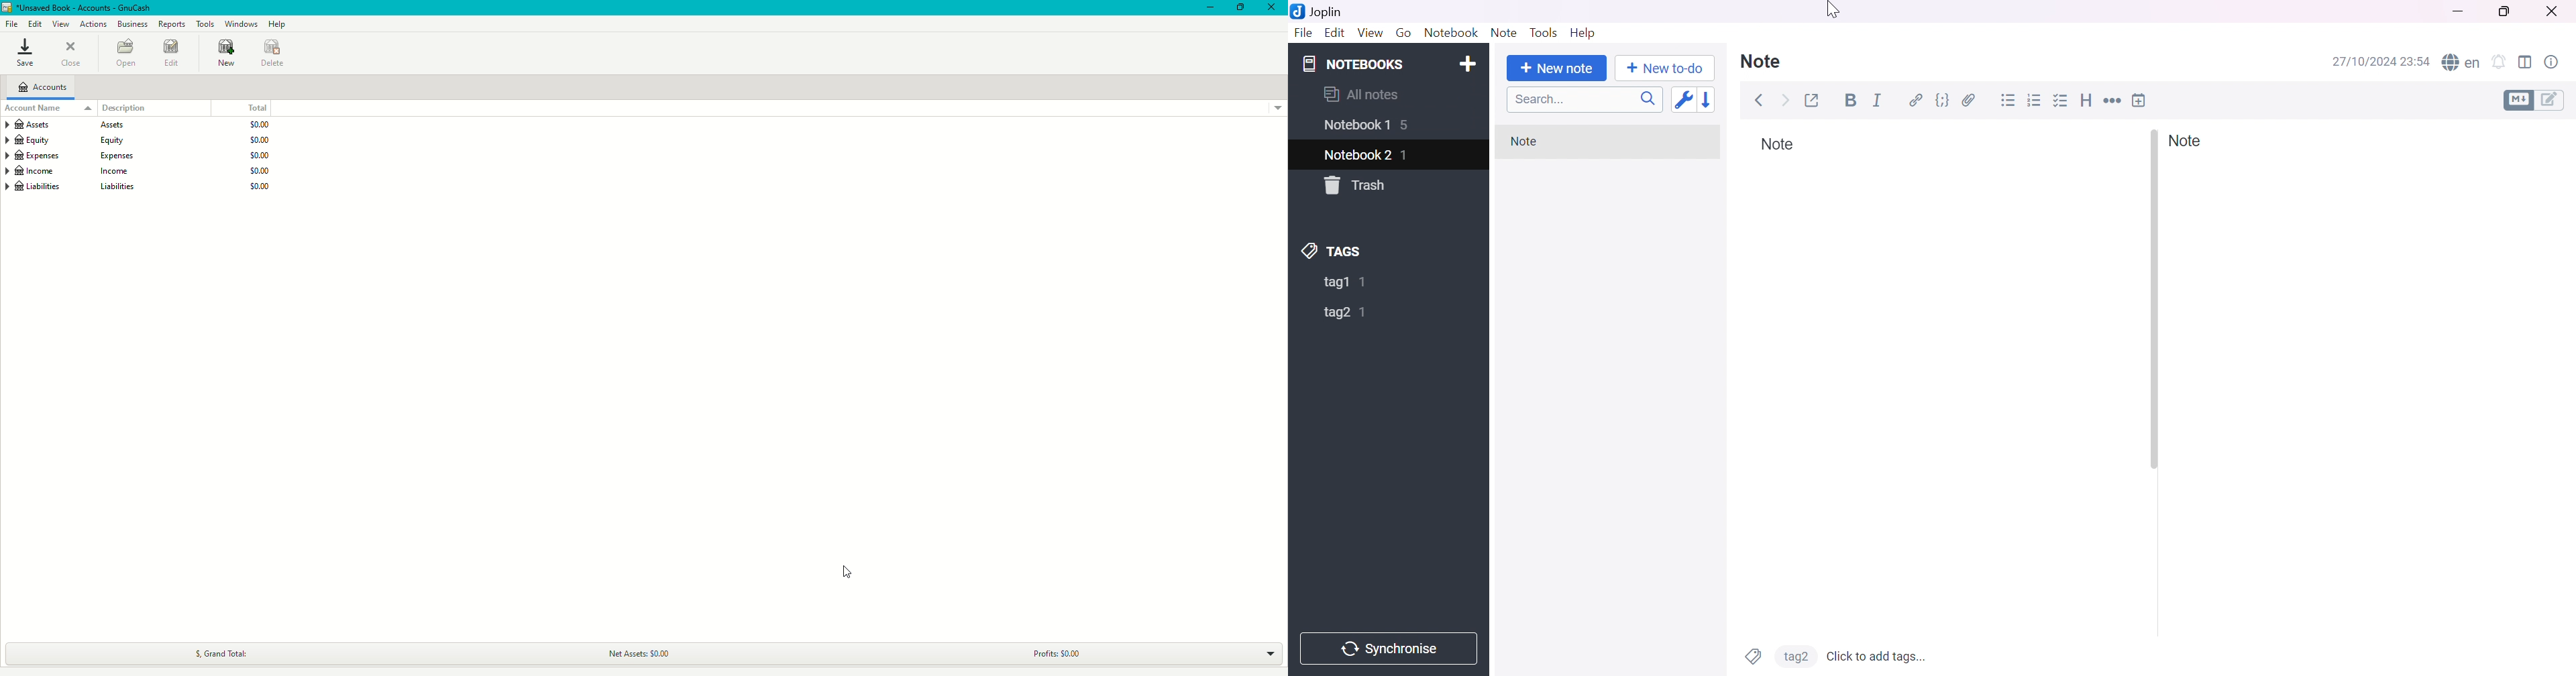 This screenshot has height=700, width=2576. Describe the element at coordinates (1778, 144) in the screenshot. I see `Note` at that location.